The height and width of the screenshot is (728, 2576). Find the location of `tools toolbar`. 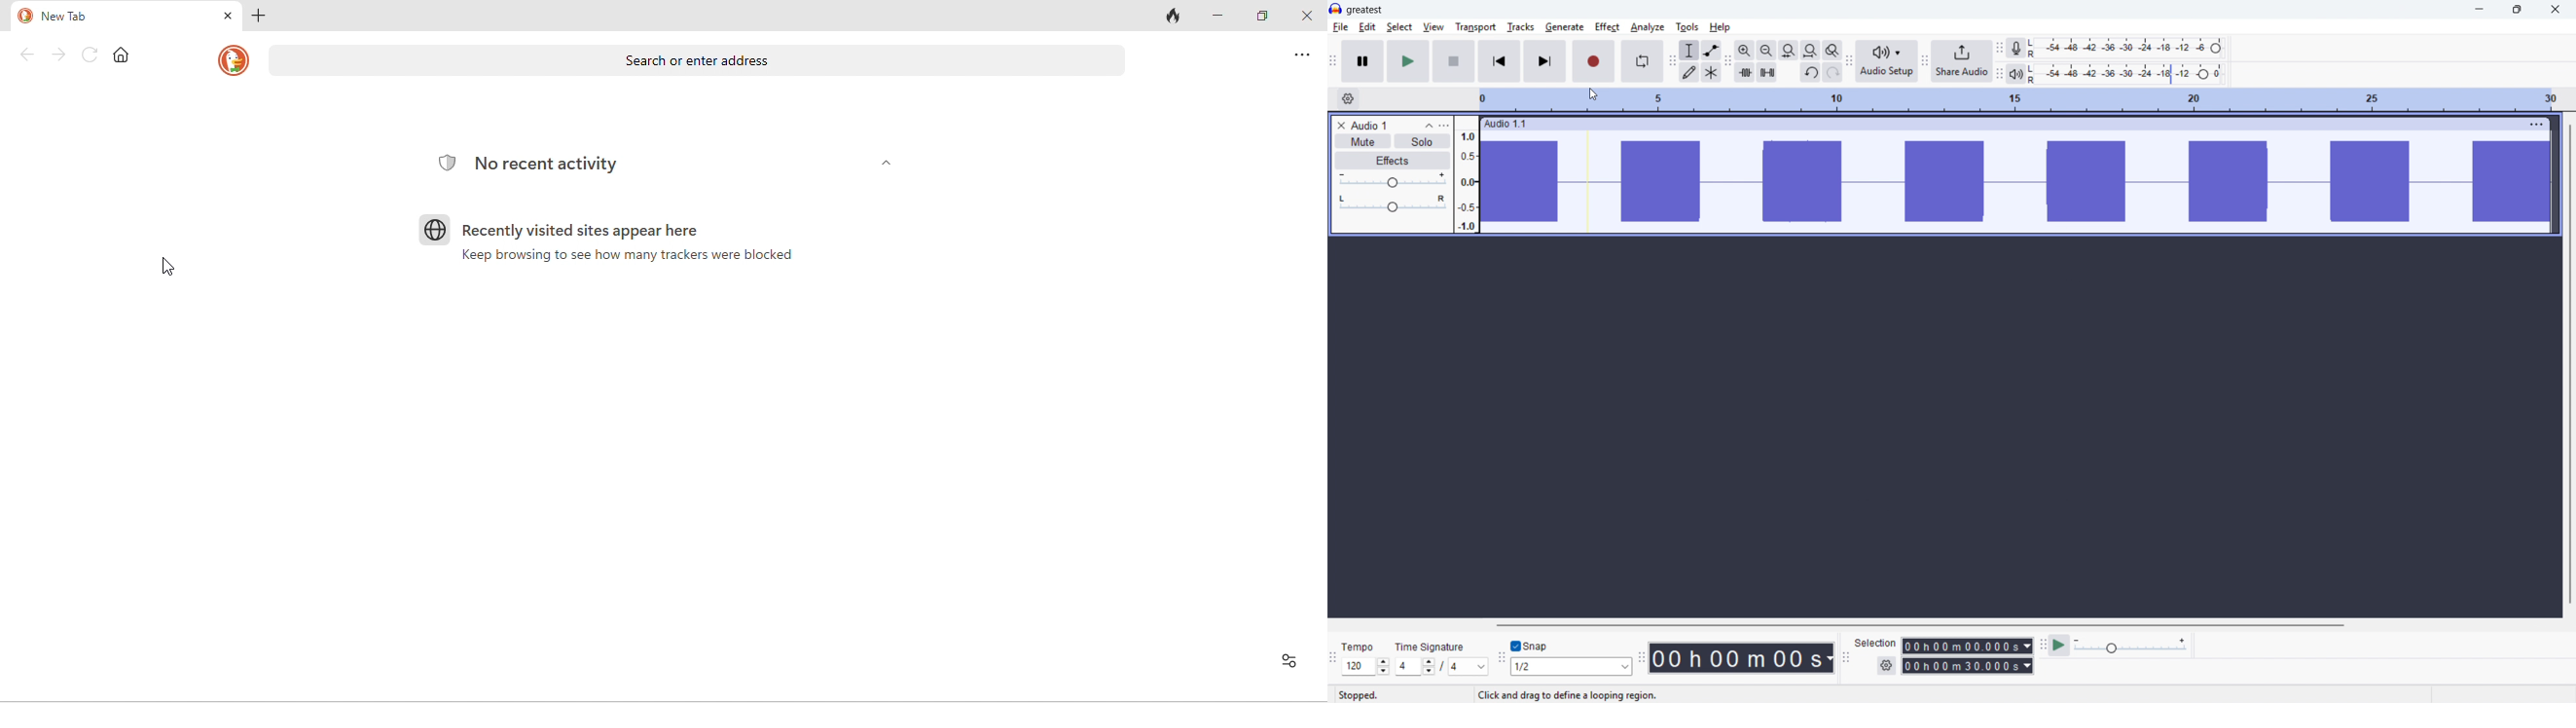

tools toolbar is located at coordinates (1672, 62).